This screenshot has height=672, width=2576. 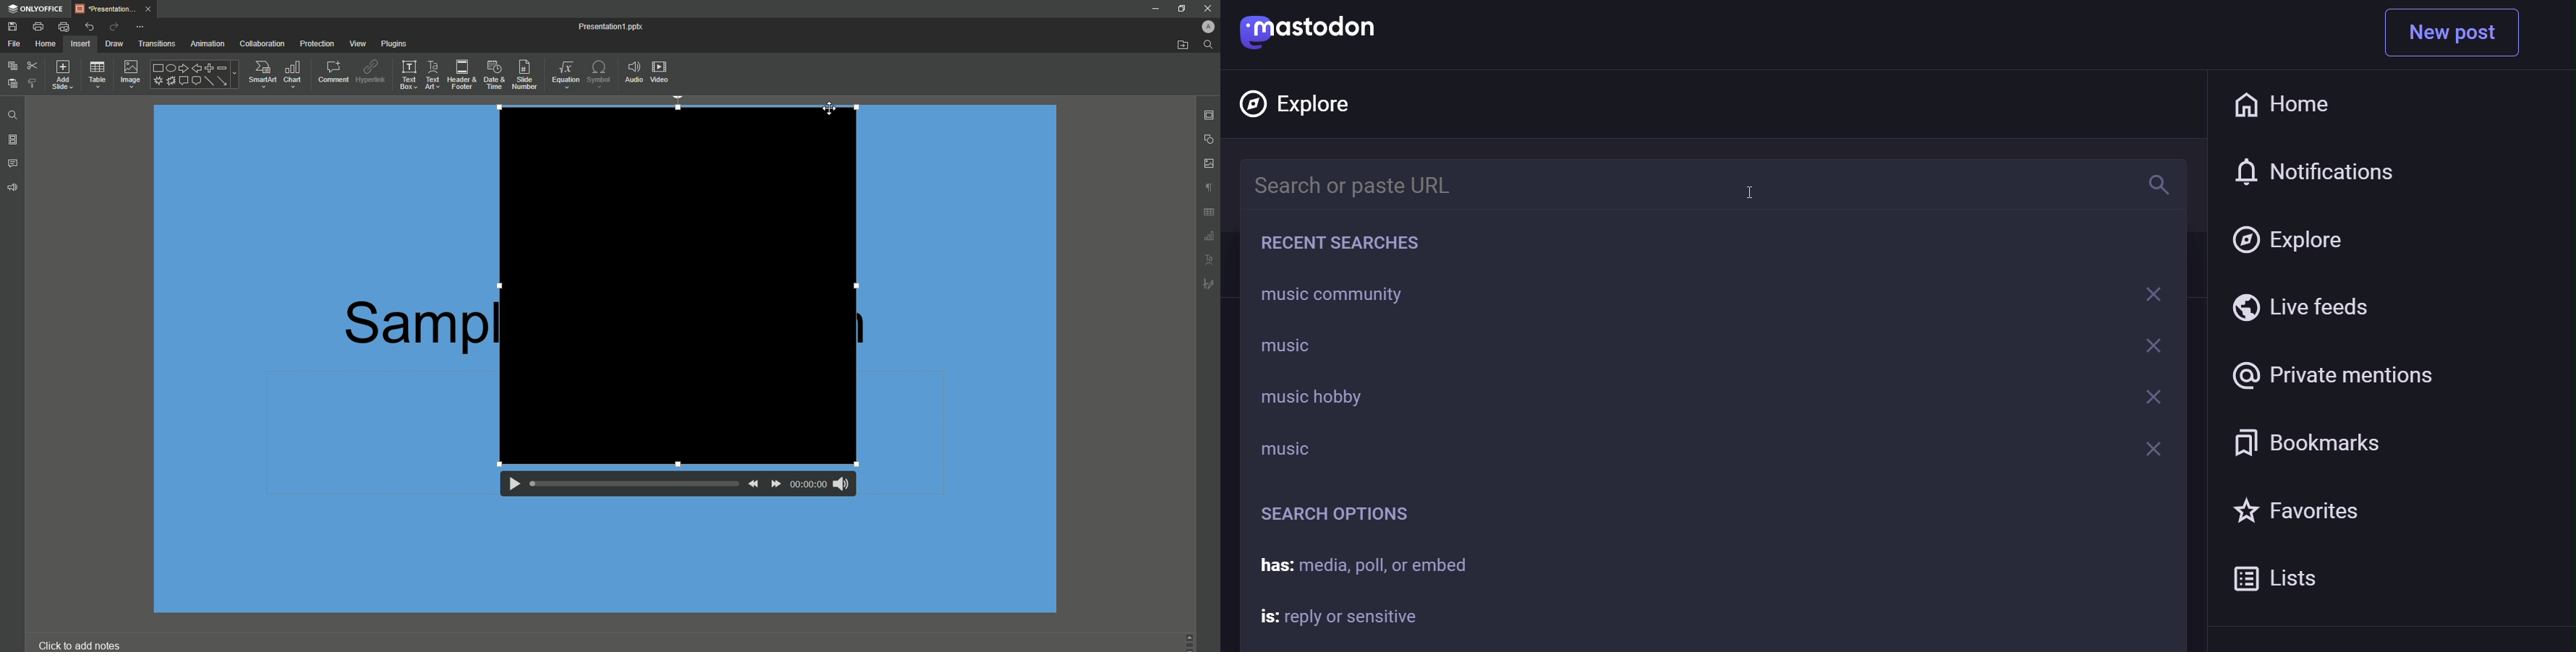 I want to click on Comments, so click(x=14, y=164).